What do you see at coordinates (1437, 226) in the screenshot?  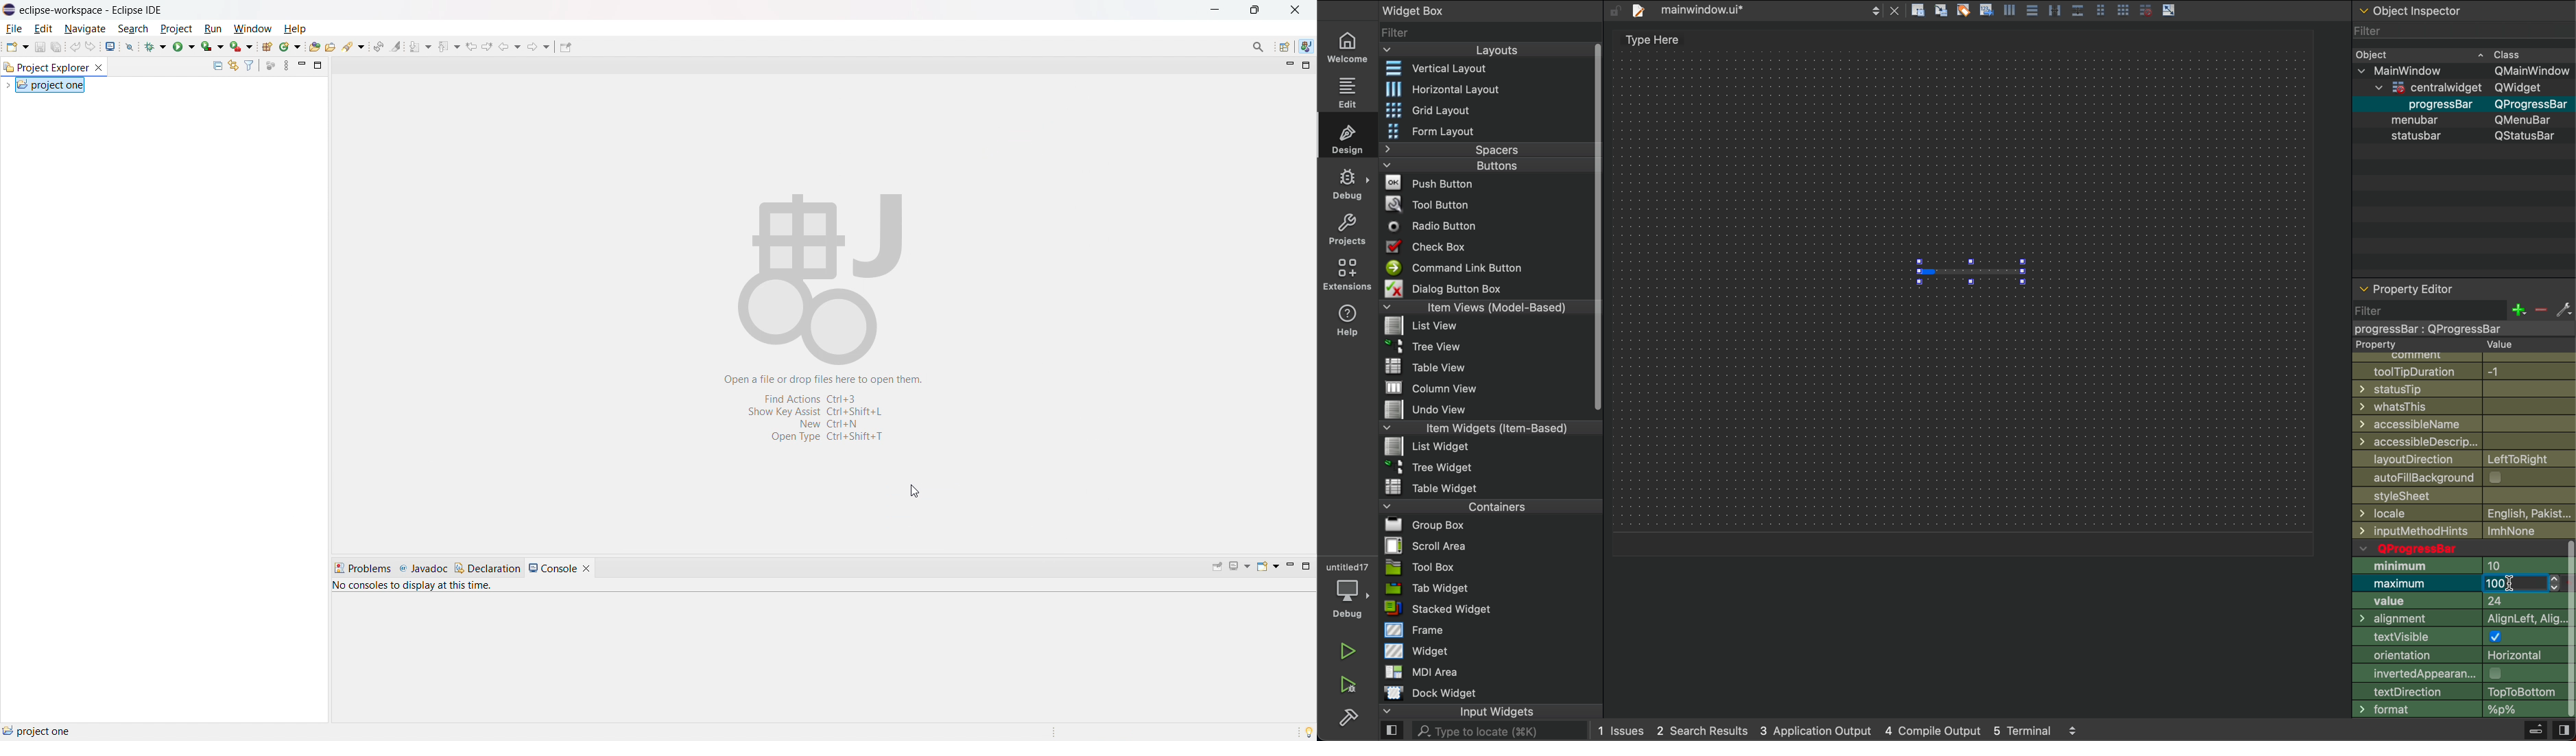 I see `Radio Button` at bounding box center [1437, 226].